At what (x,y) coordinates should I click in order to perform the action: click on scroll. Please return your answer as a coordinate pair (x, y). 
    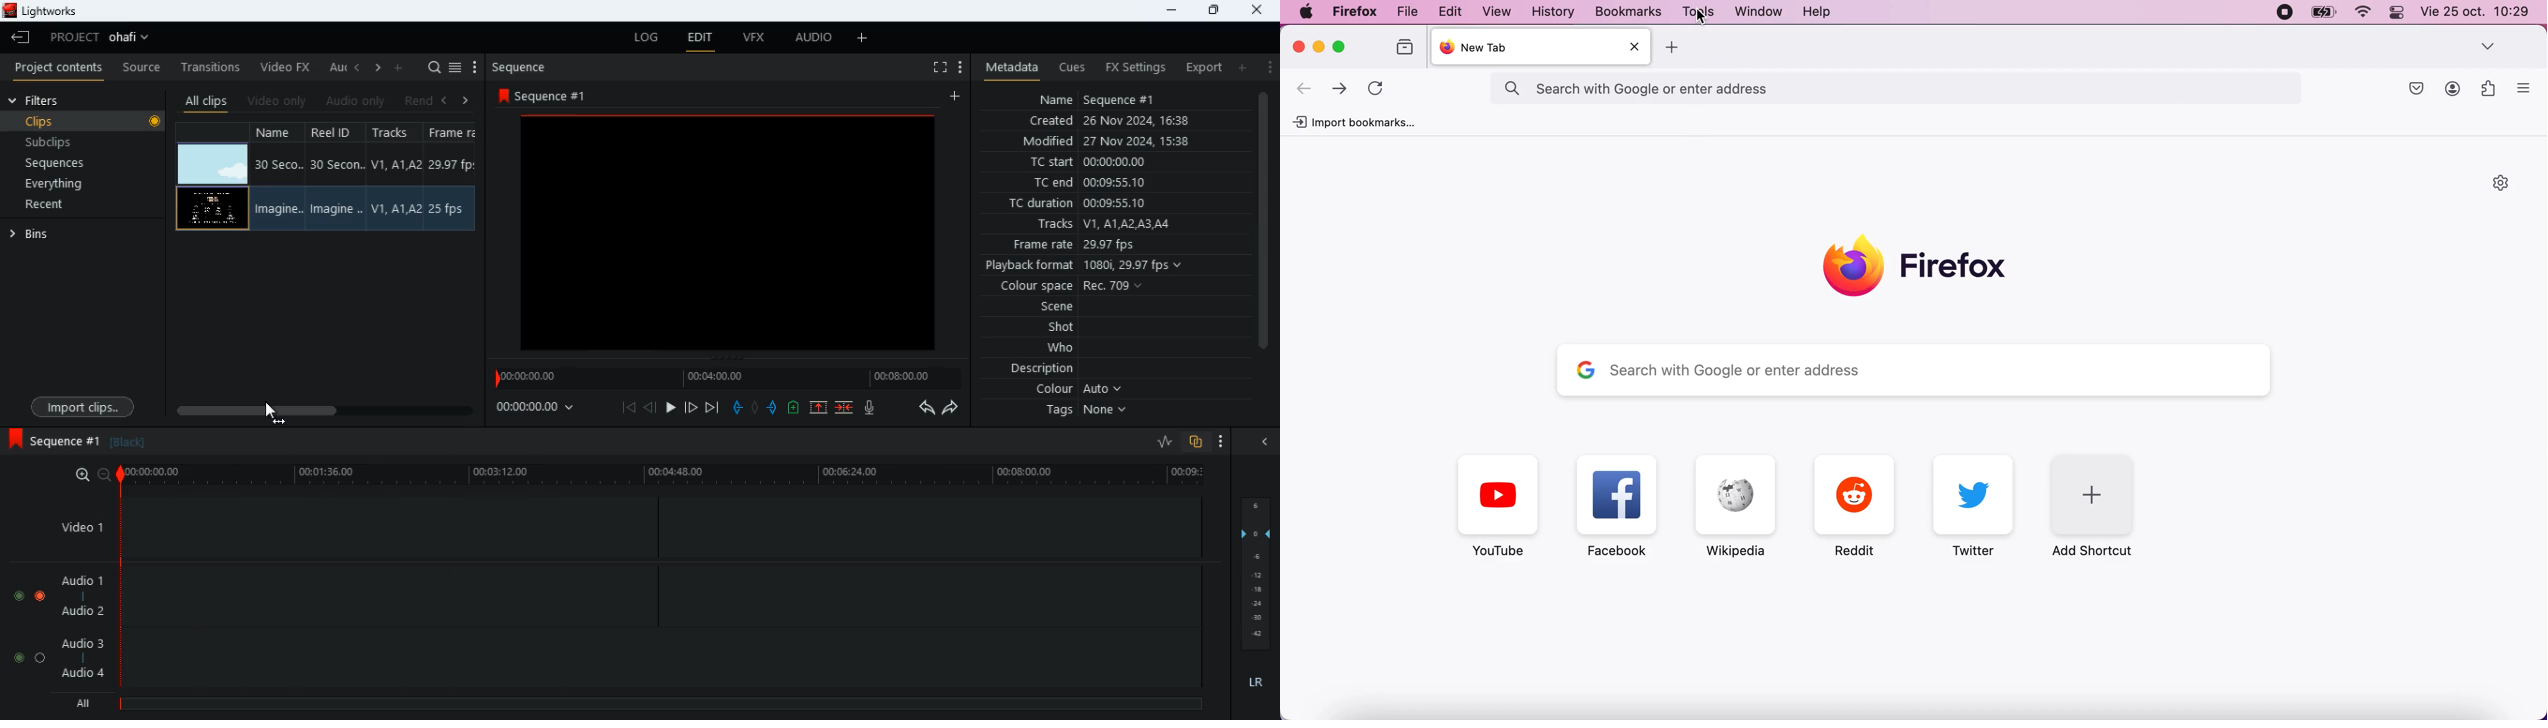
    Looking at the image, I should click on (1265, 233).